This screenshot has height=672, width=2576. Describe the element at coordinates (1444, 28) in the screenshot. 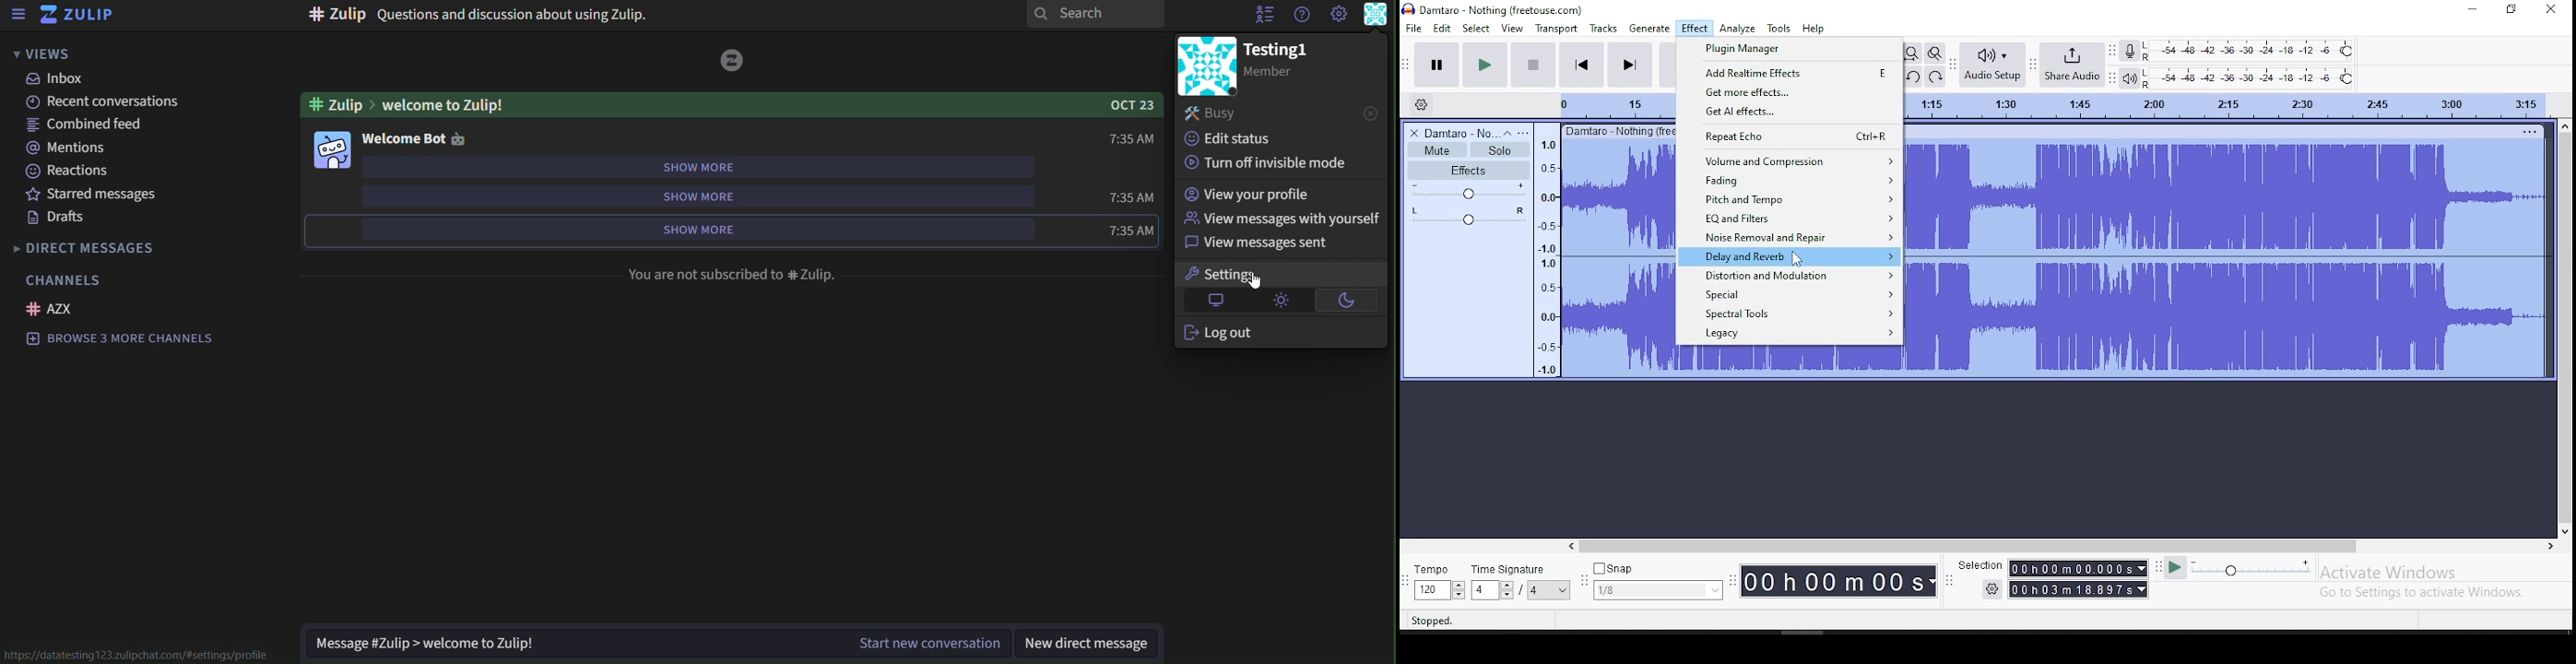

I see `edit` at that location.